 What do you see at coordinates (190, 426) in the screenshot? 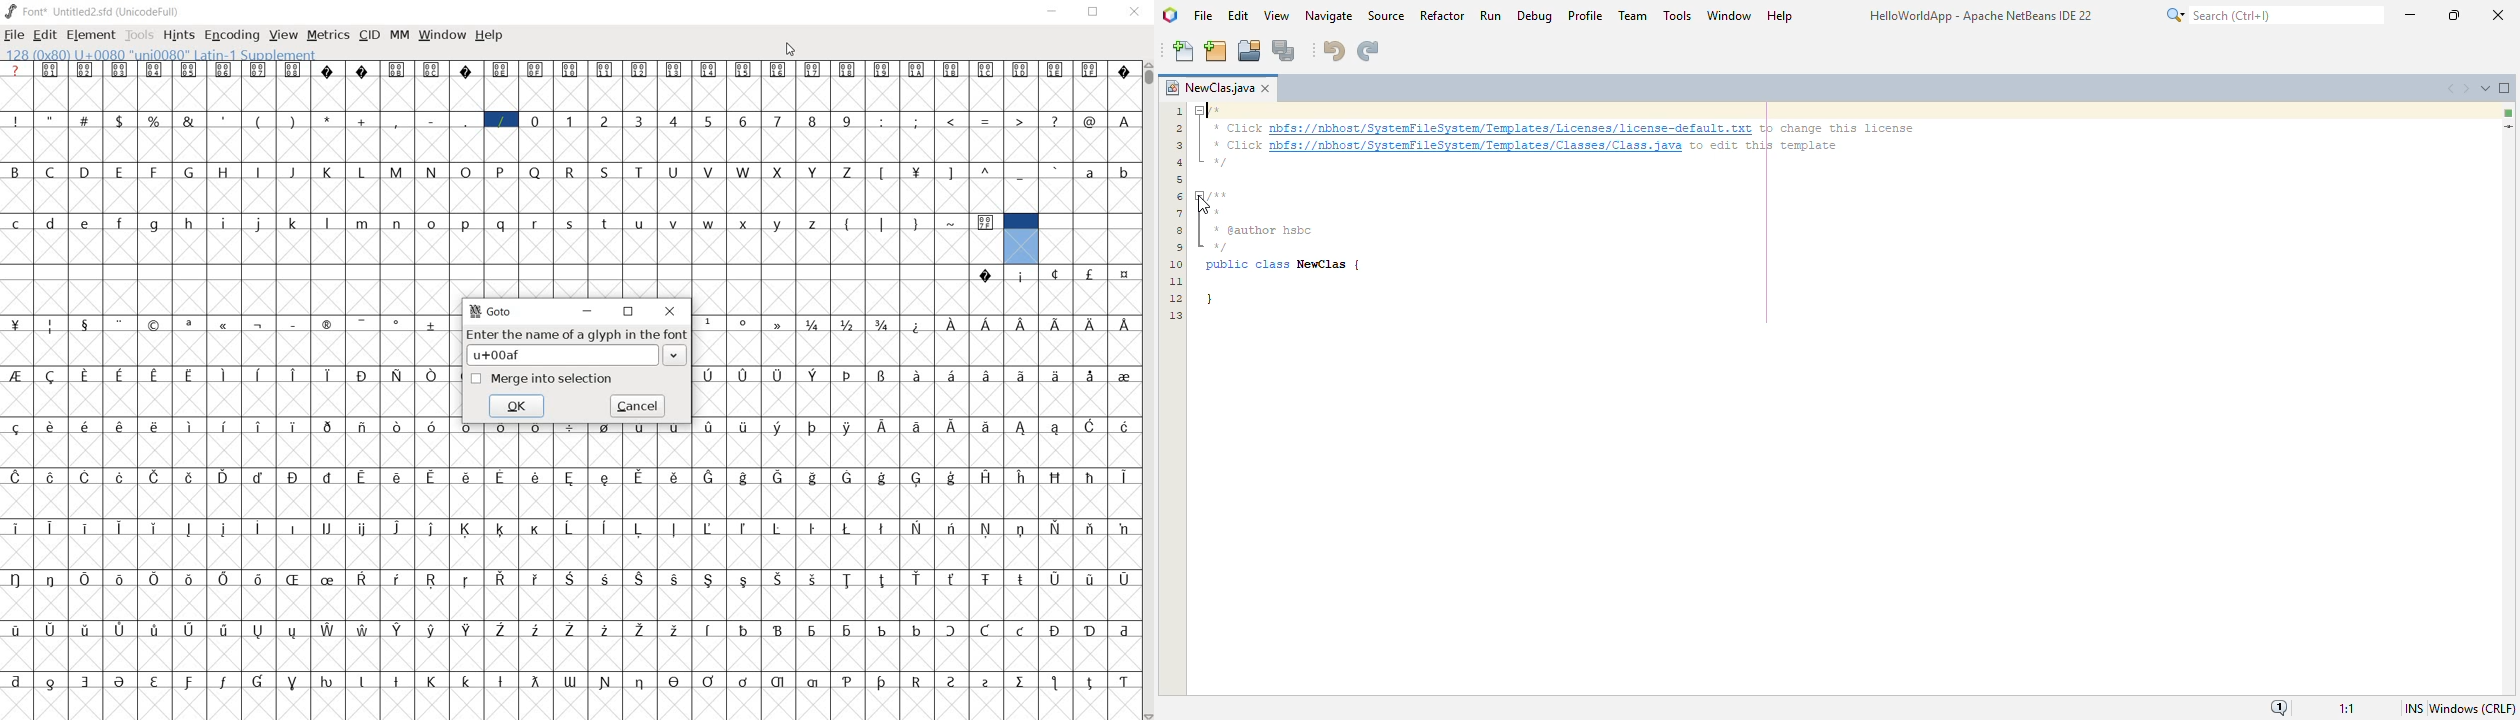
I see `Symbol` at bounding box center [190, 426].